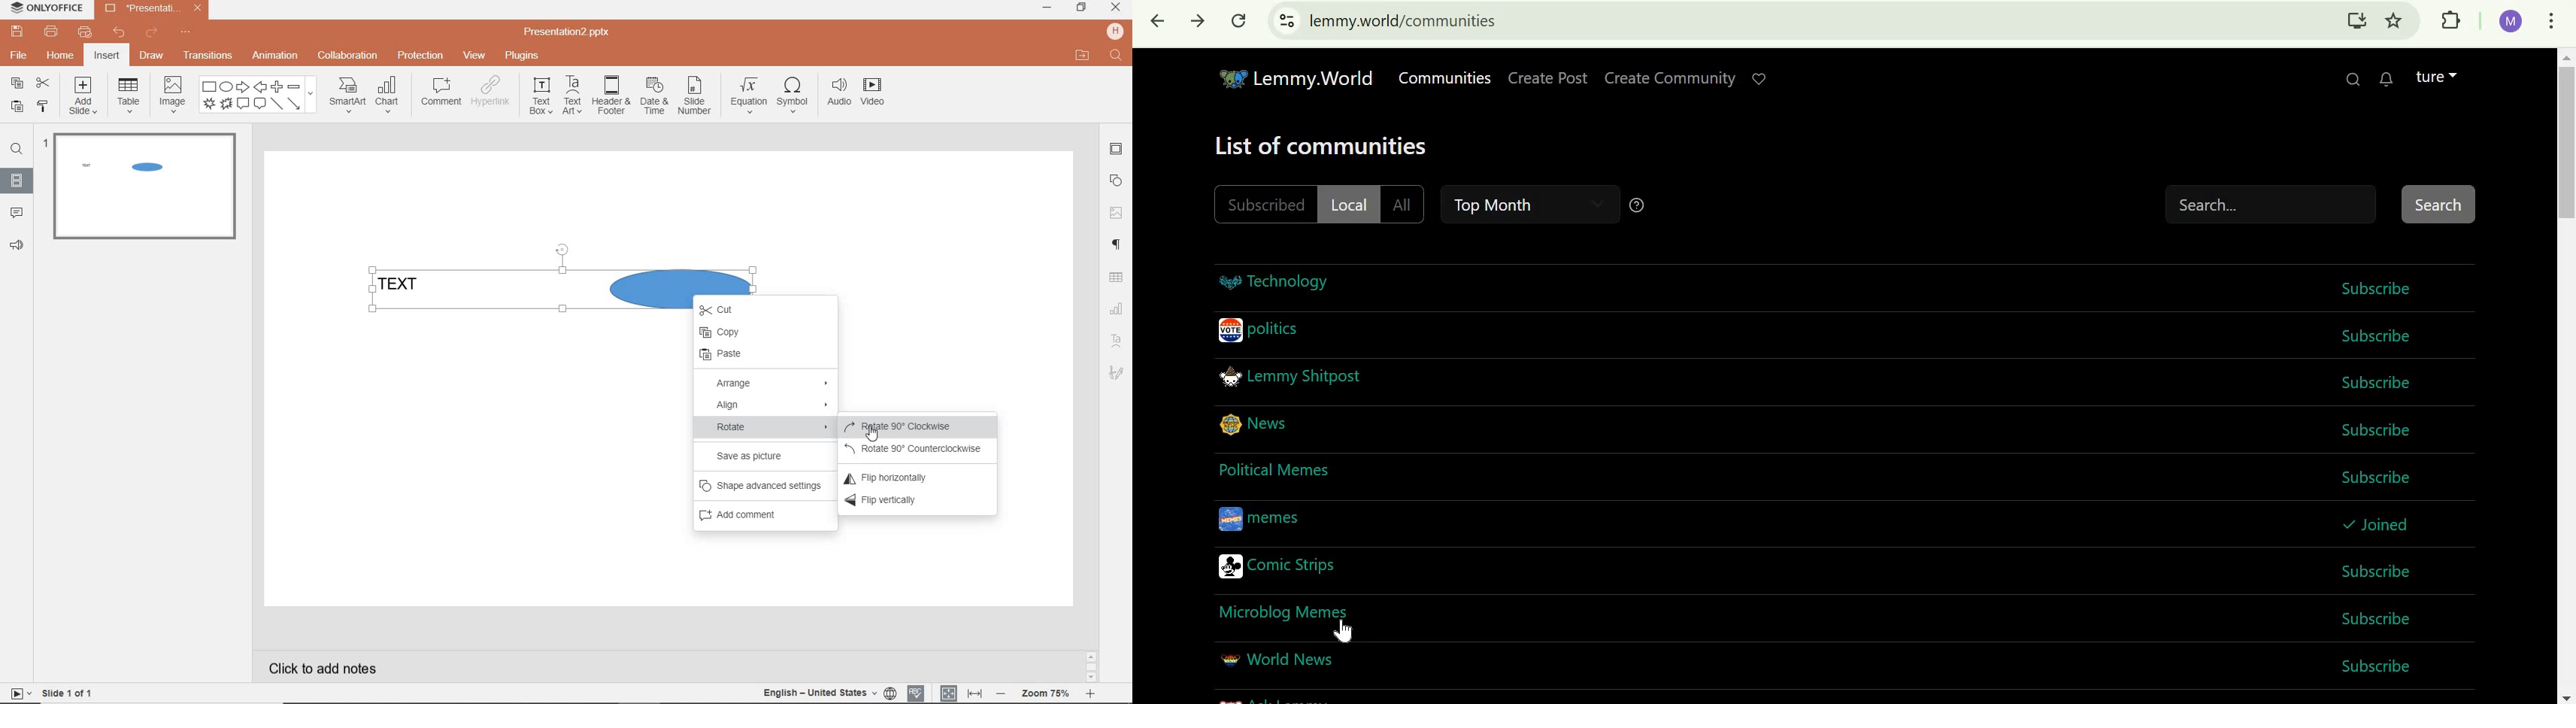 The image size is (2576, 728). I want to click on comic strips, so click(1279, 569).